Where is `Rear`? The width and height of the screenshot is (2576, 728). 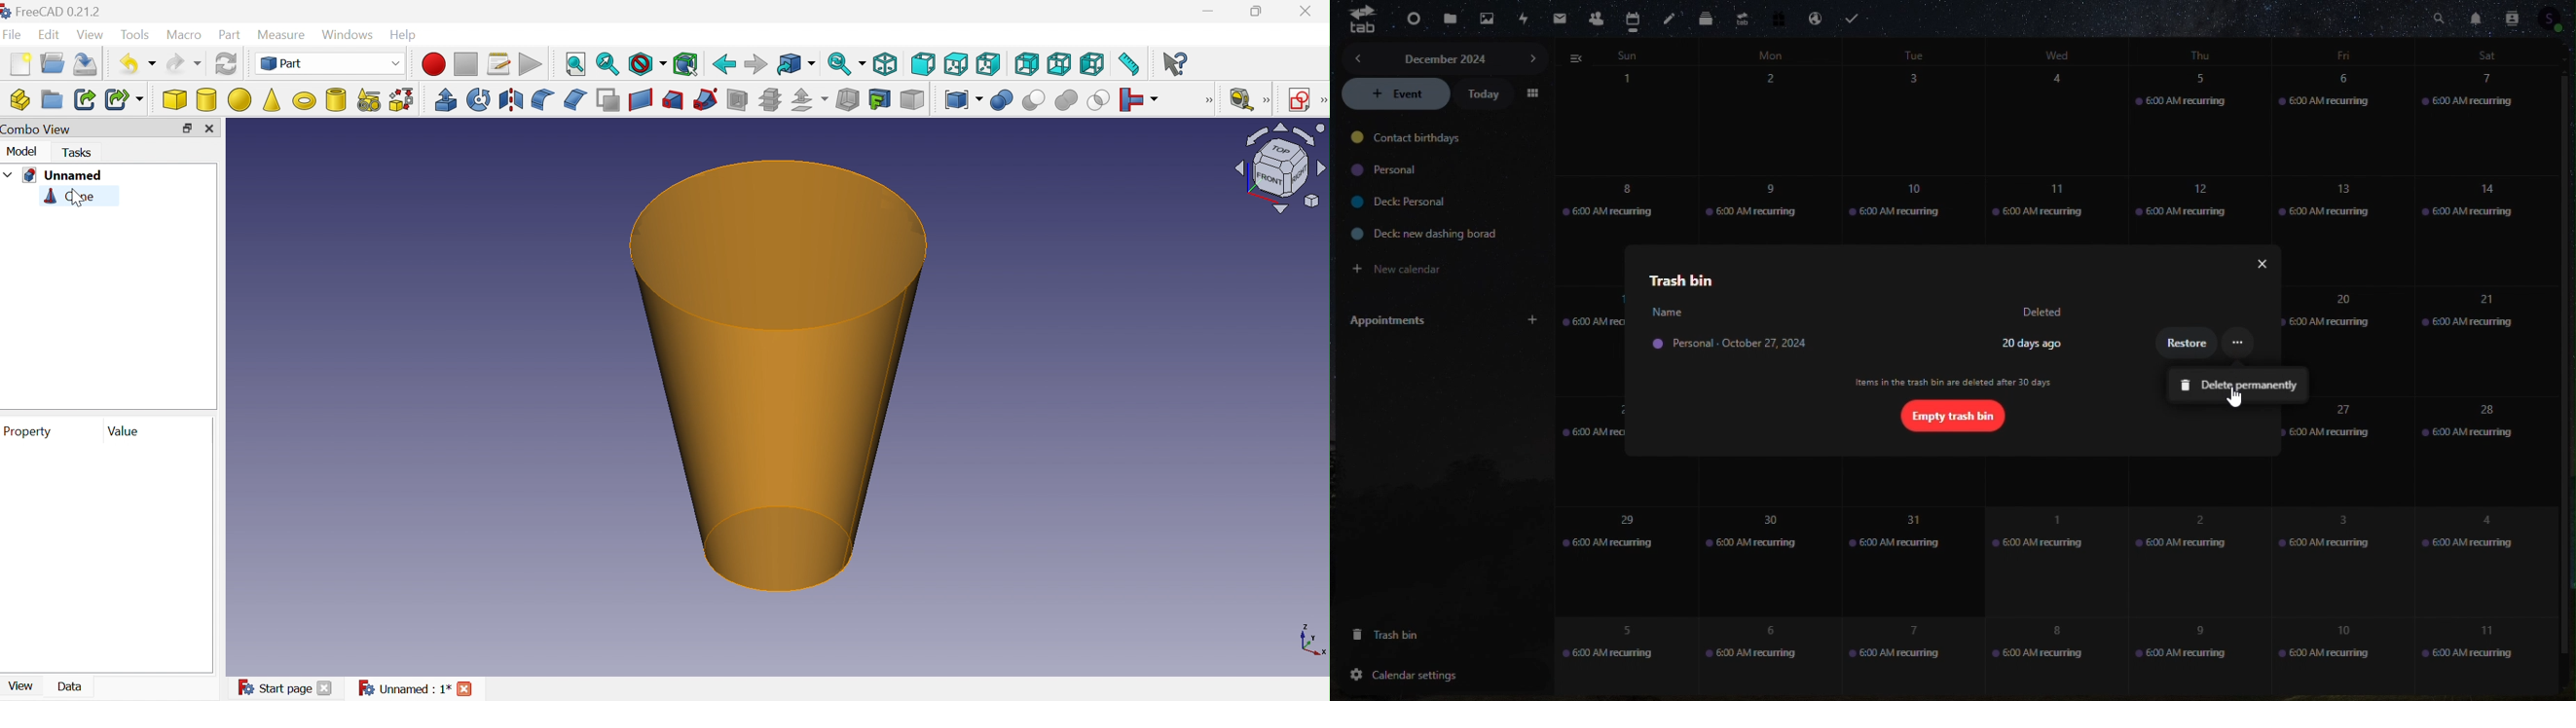
Rear is located at coordinates (1028, 63).